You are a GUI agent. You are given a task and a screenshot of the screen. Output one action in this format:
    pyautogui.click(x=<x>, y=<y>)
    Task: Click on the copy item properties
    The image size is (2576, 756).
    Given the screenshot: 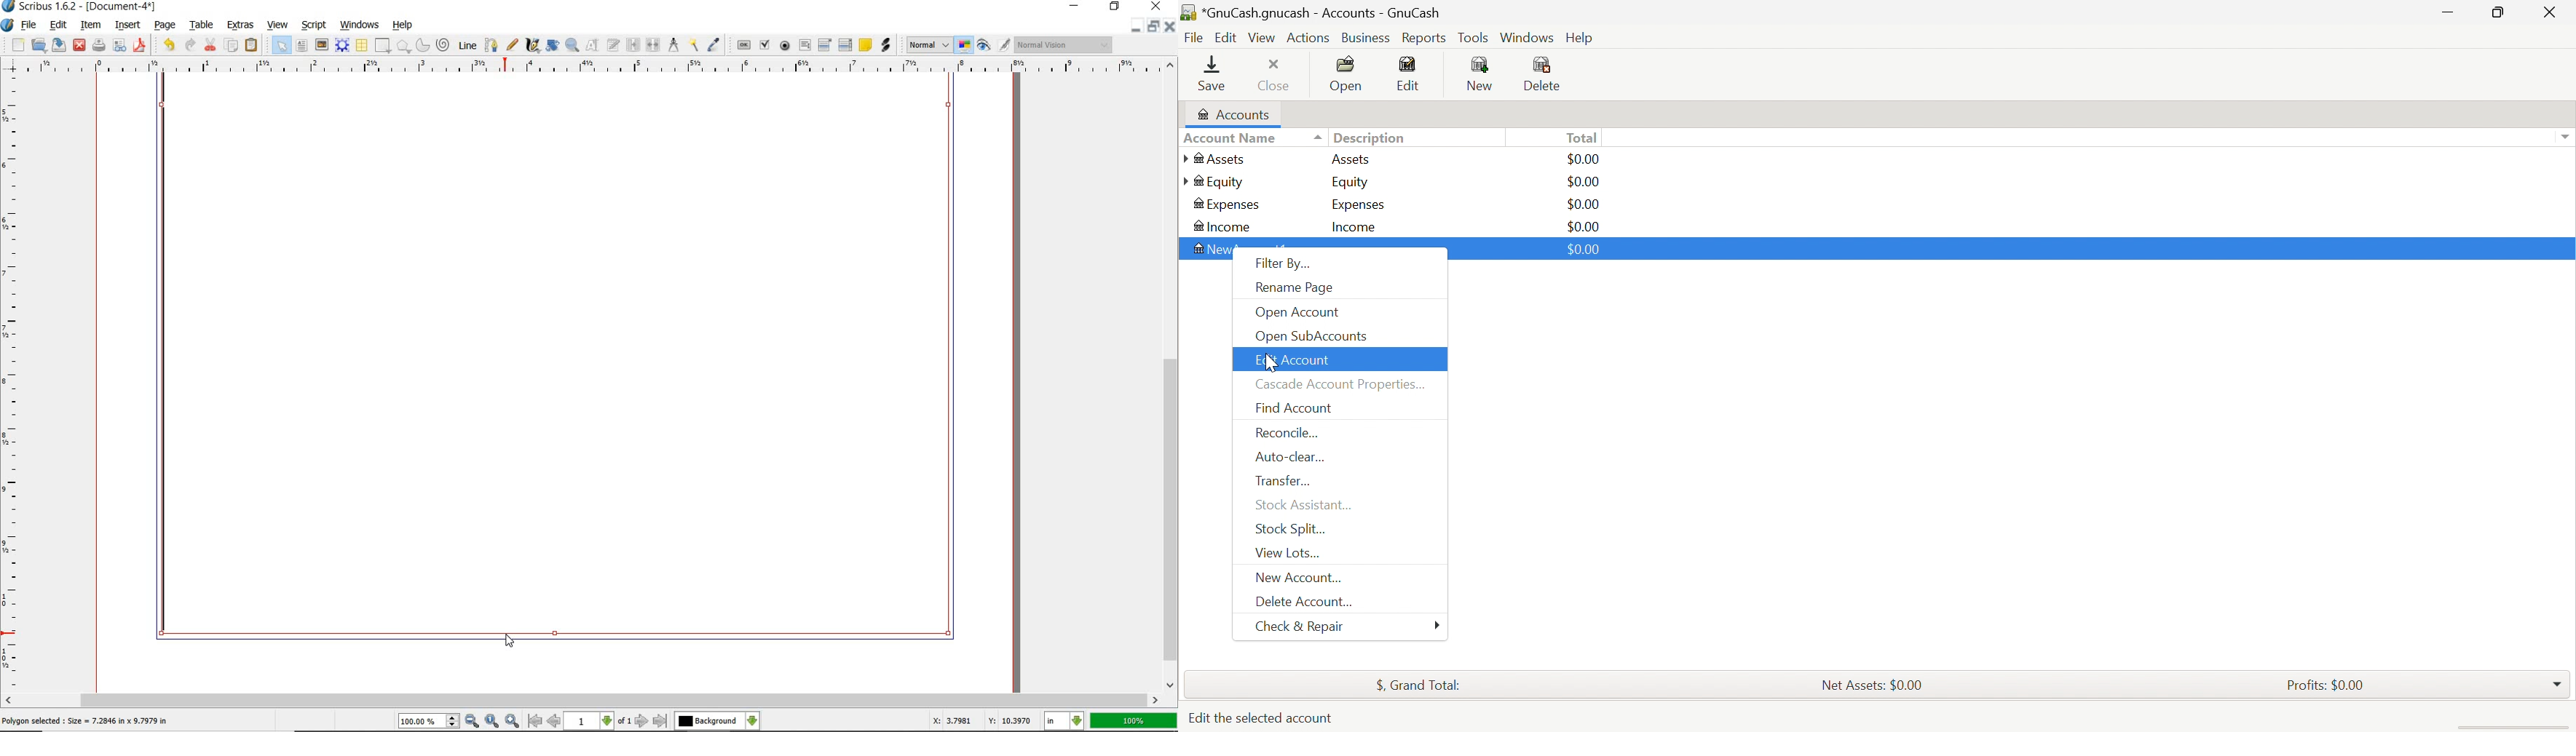 What is the action you would take?
    pyautogui.click(x=694, y=45)
    